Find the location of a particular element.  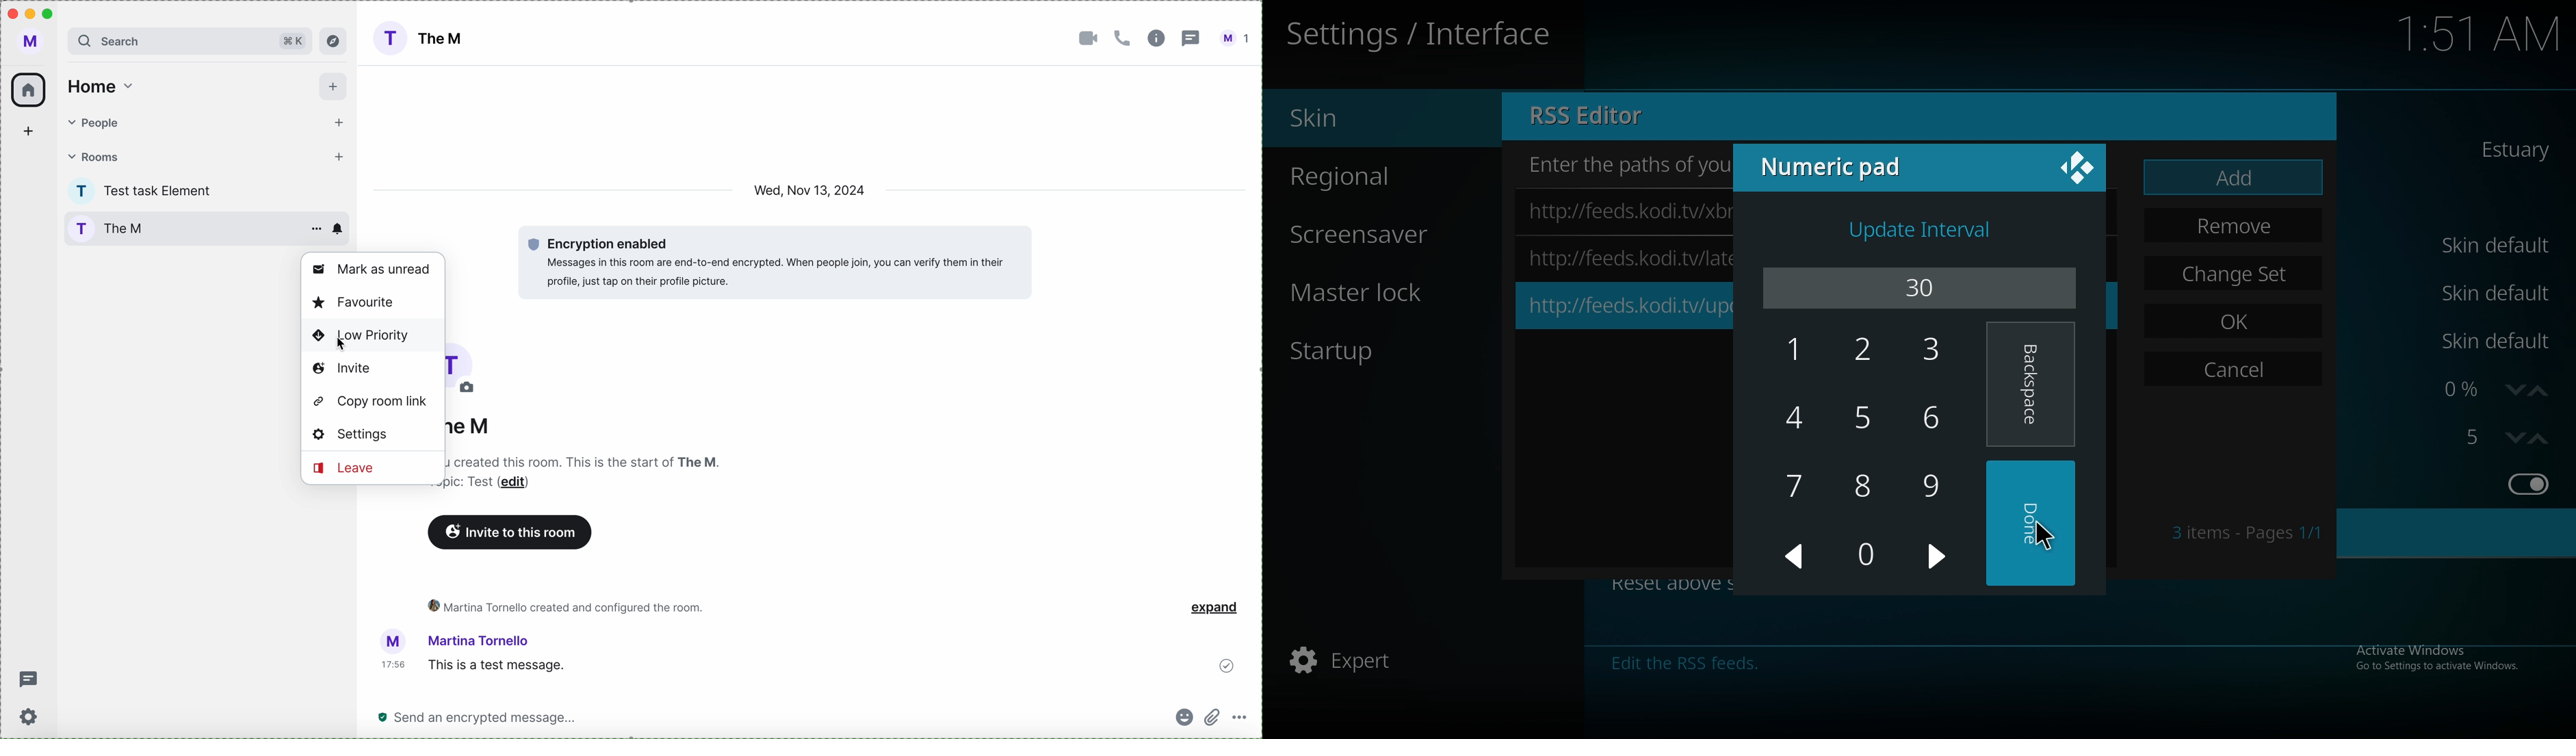

pages is located at coordinates (2248, 532).